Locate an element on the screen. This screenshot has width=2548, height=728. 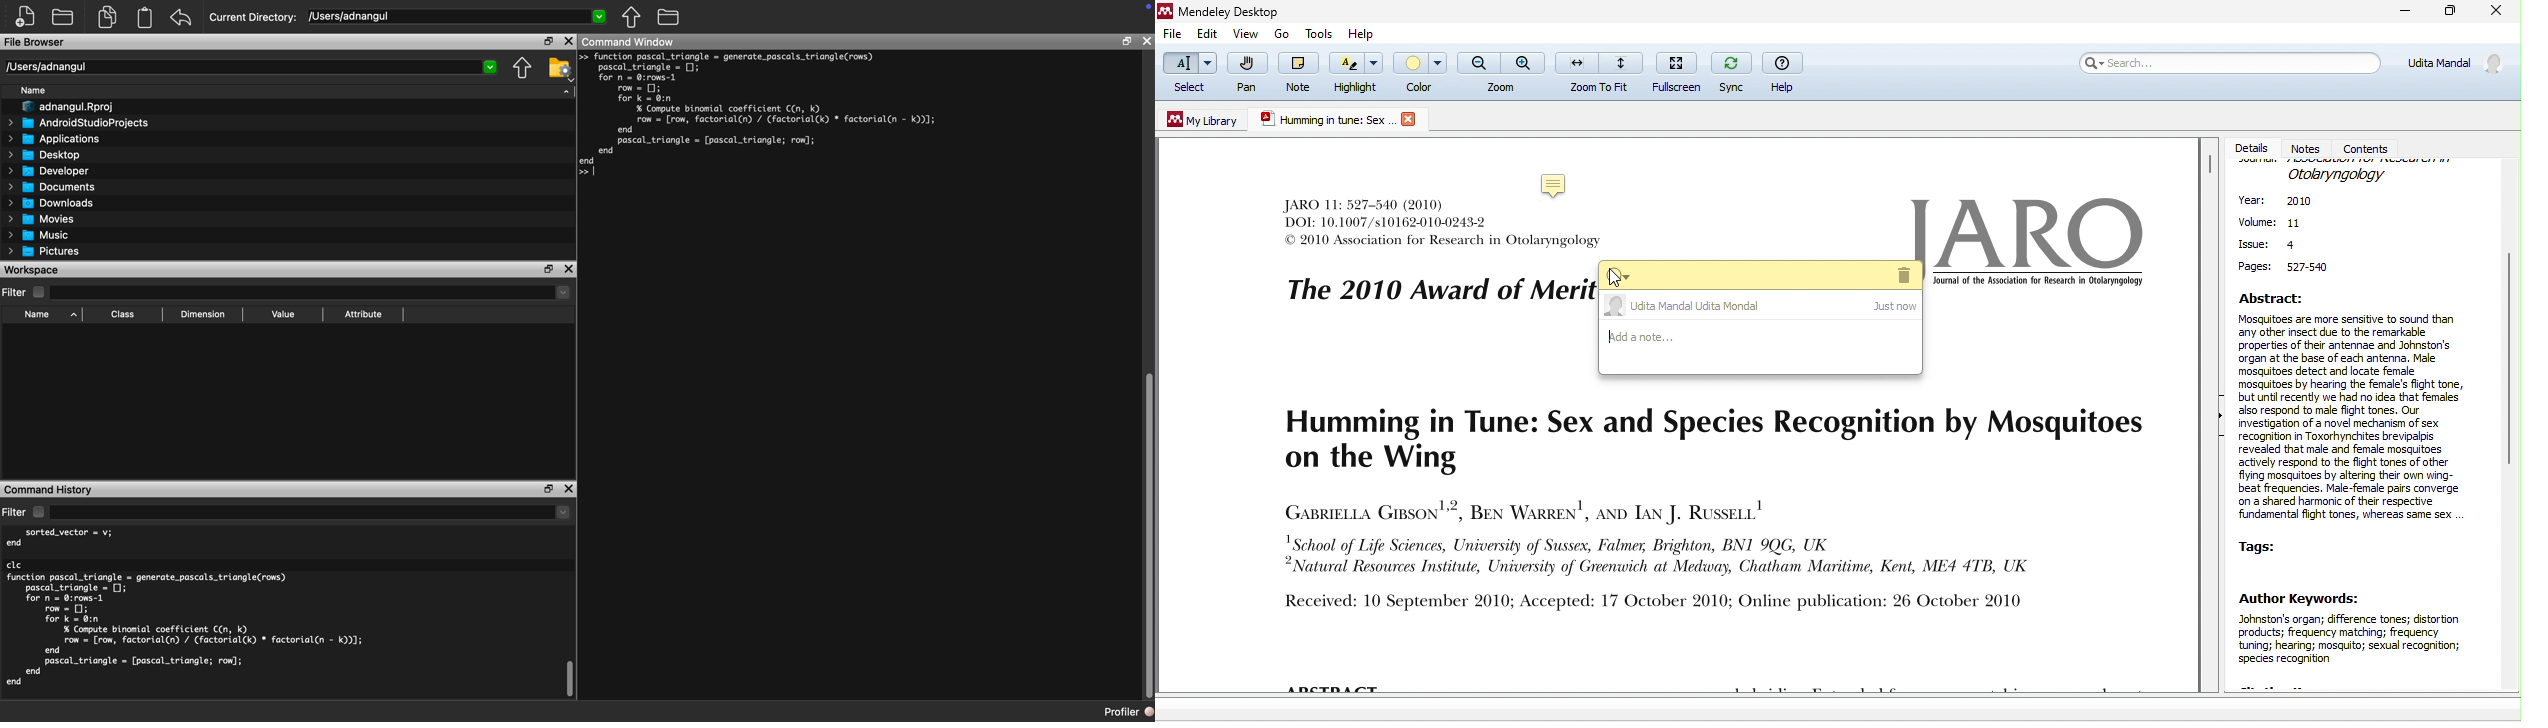
Redo is located at coordinates (182, 18).